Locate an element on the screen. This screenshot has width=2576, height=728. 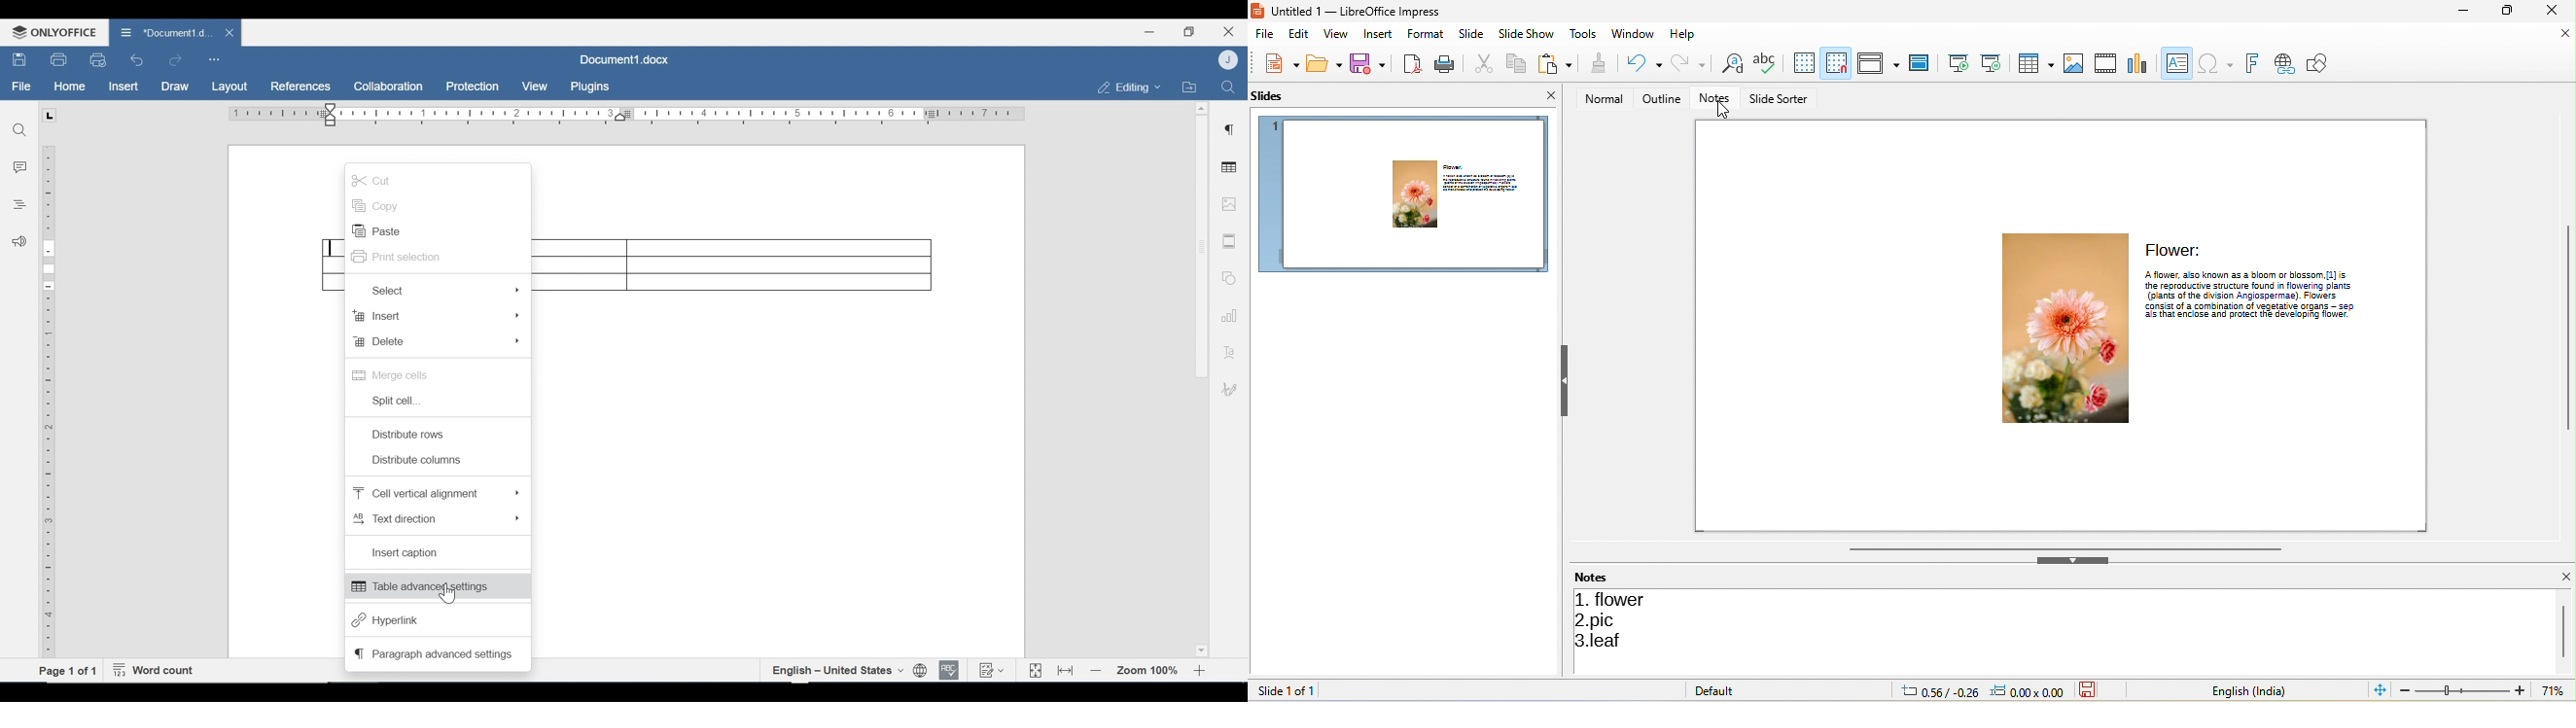
Delete is located at coordinates (439, 342).